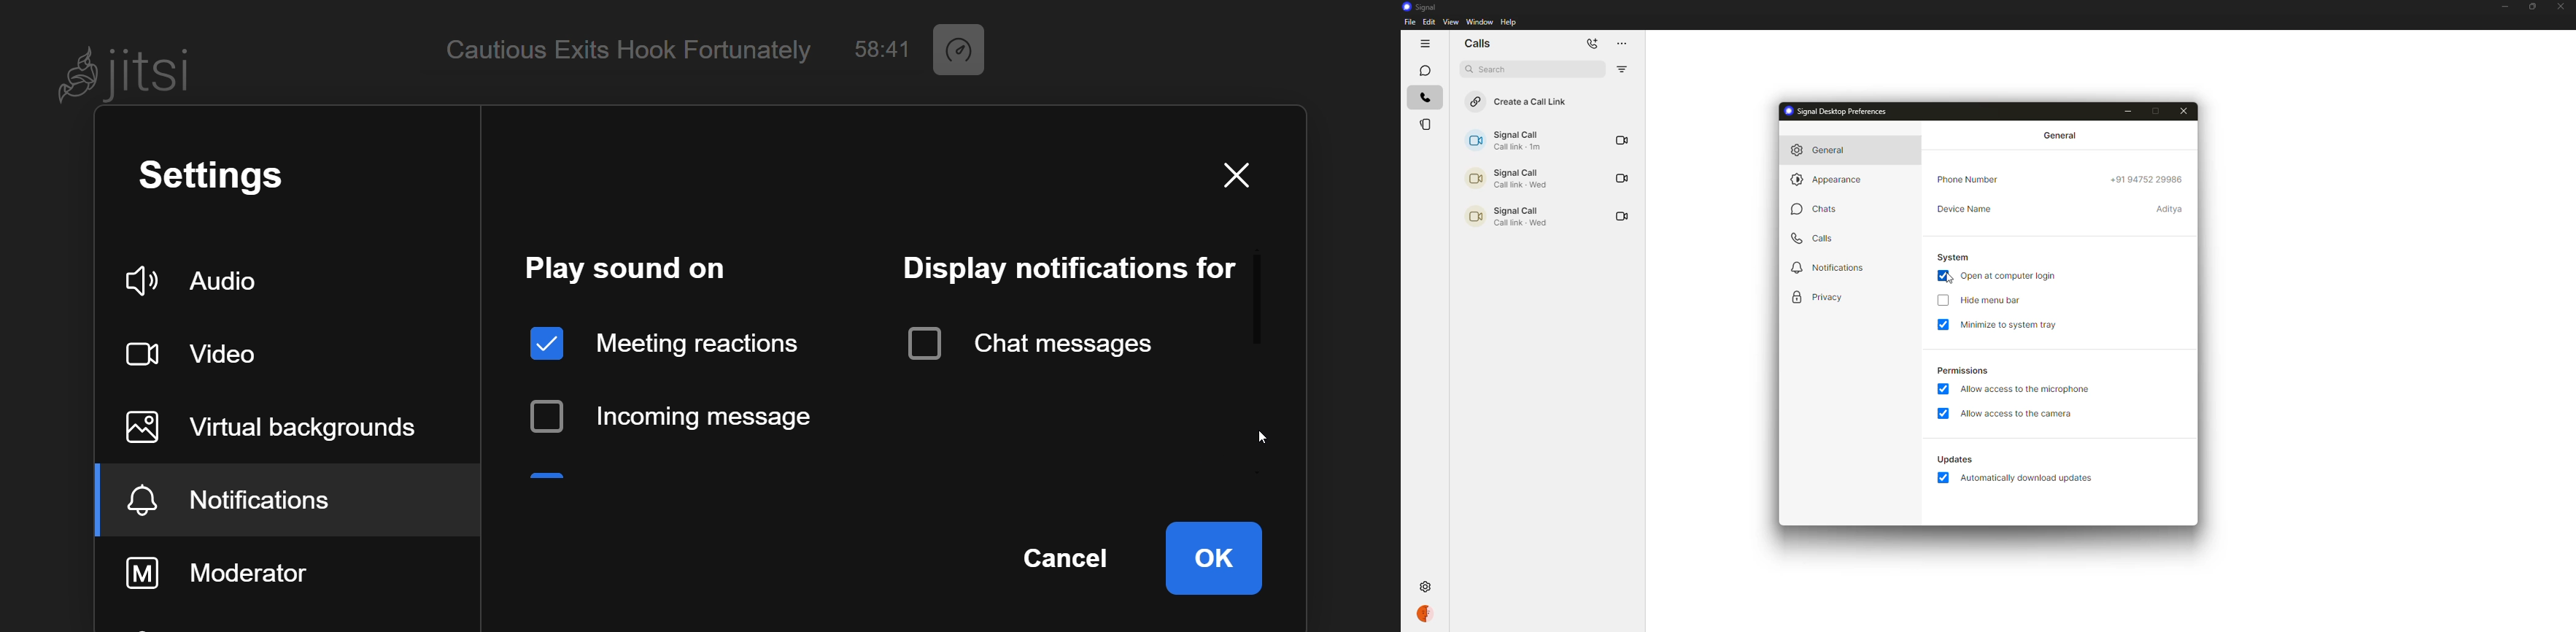 The image size is (2576, 644). I want to click on maximize, so click(2531, 7).